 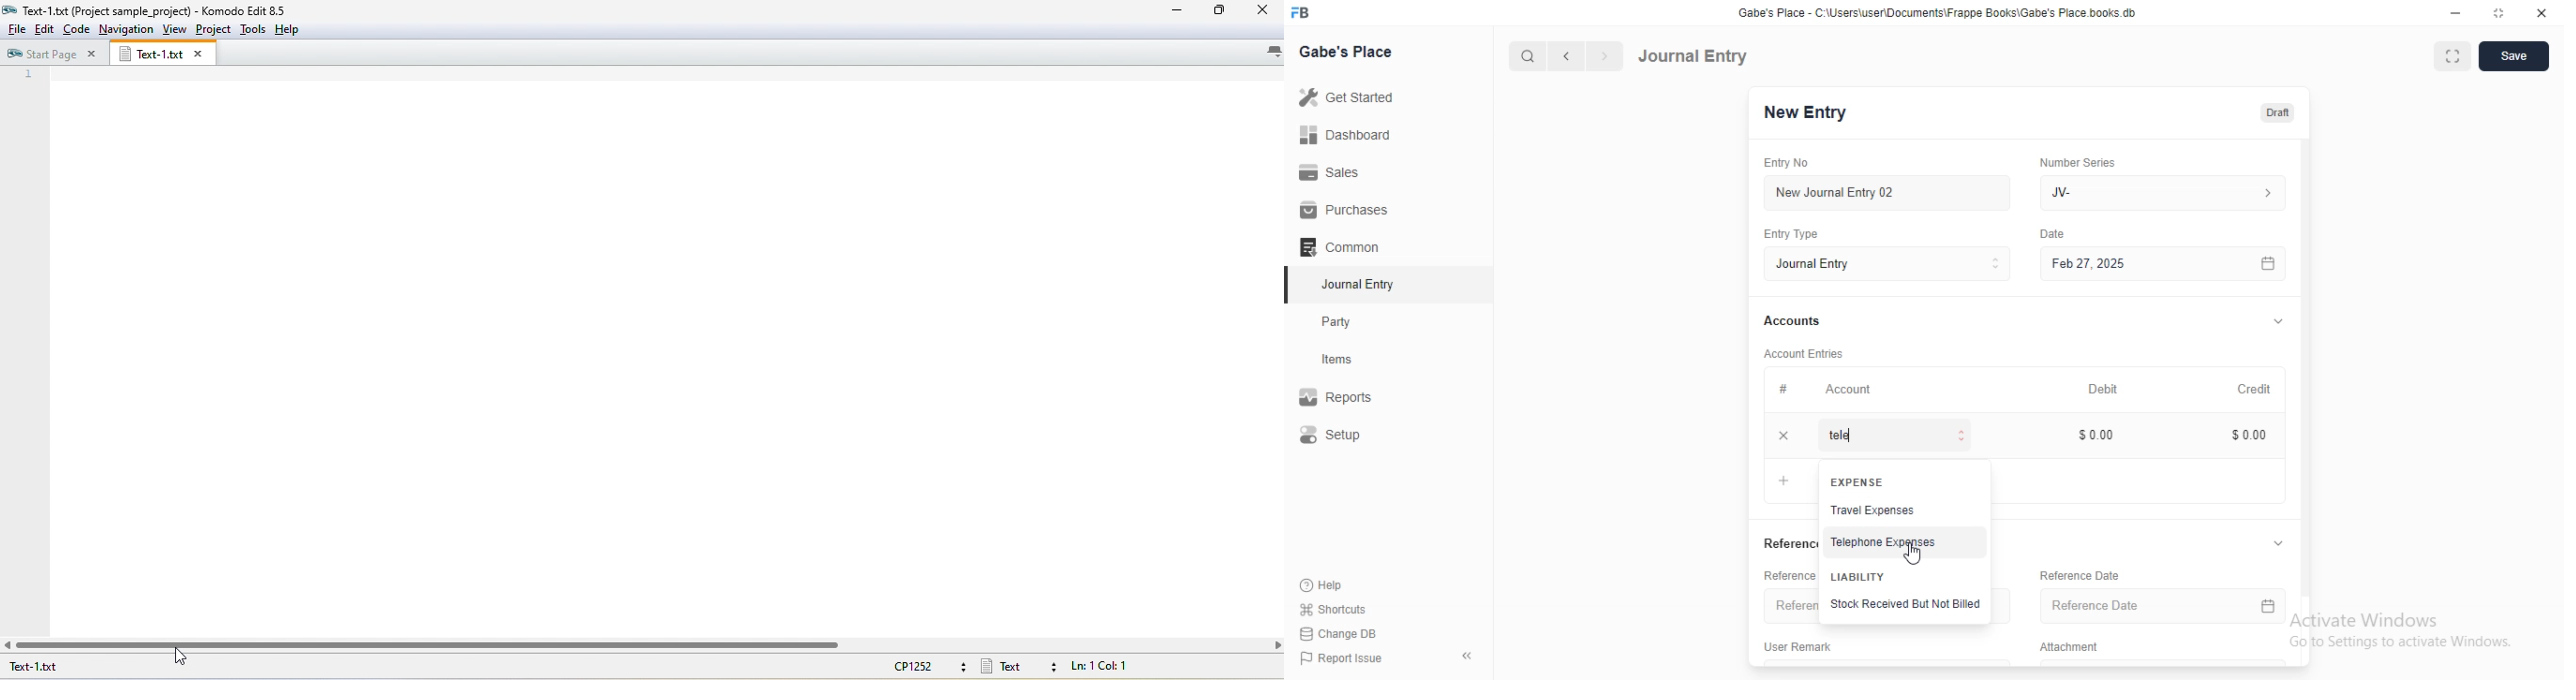 What do you see at coordinates (2255, 390) in the screenshot?
I see `Credit` at bounding box center [2255, 390].